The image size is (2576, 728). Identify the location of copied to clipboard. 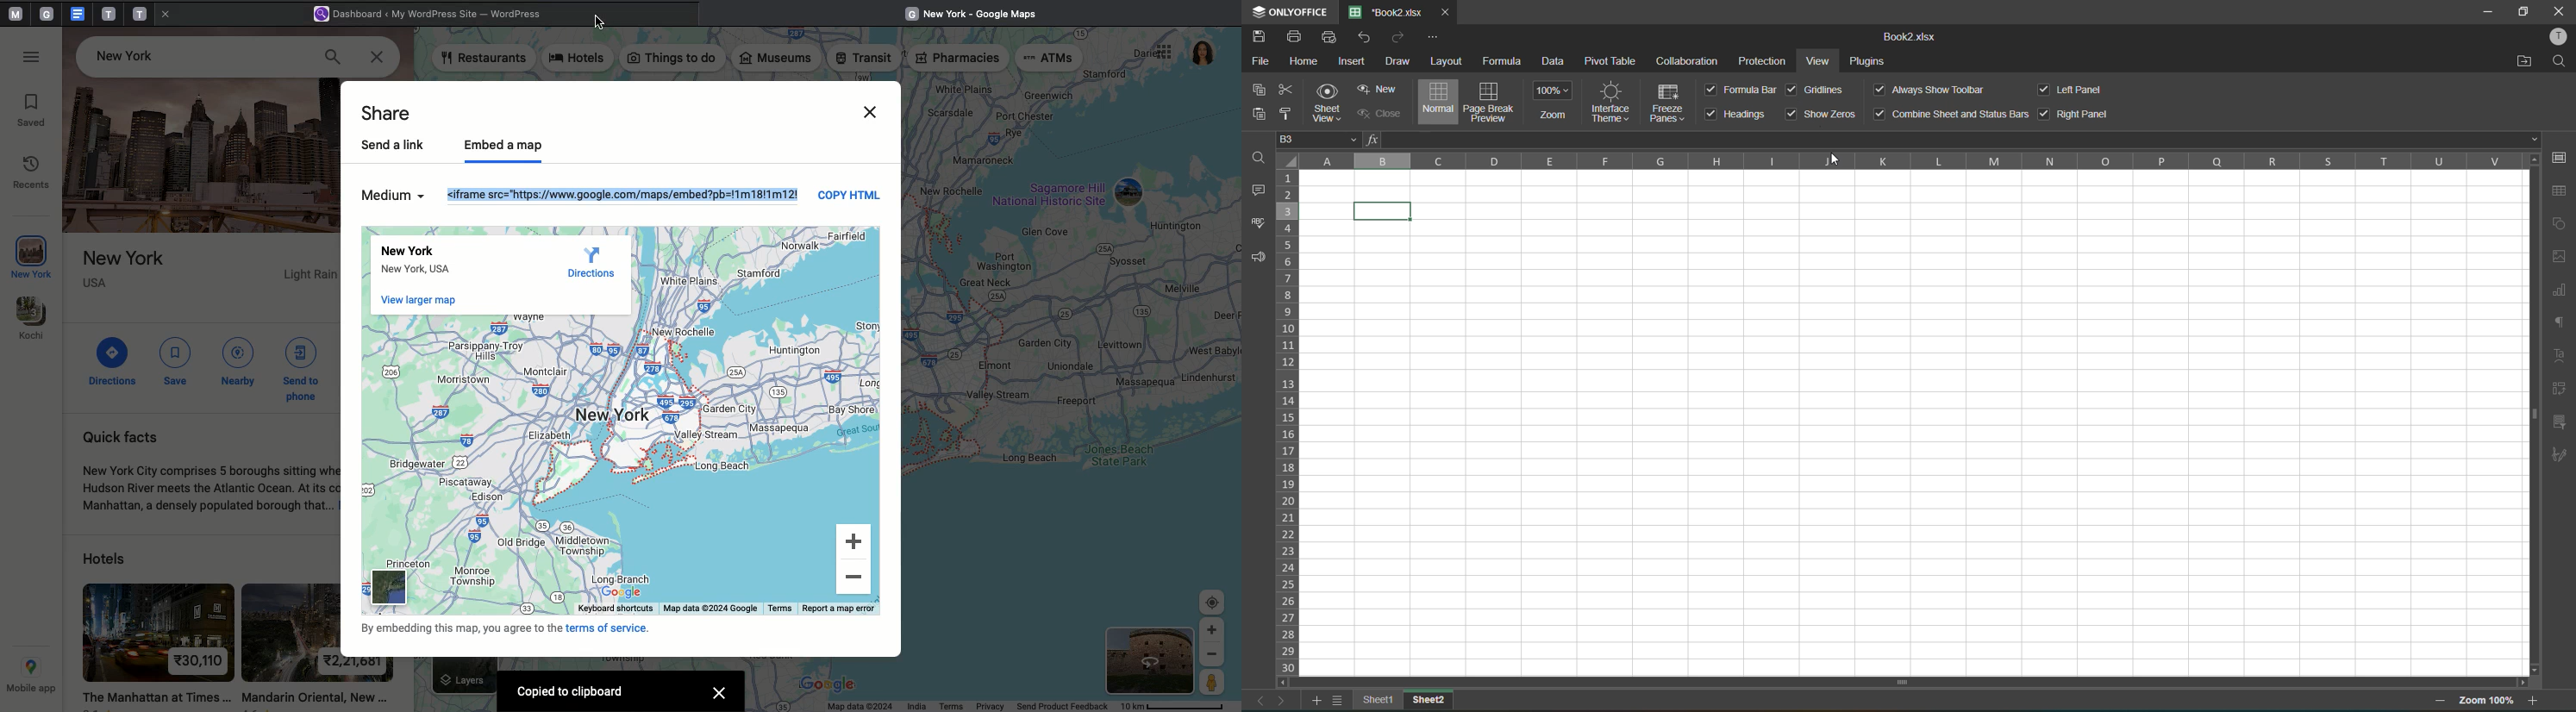
(577, 693).